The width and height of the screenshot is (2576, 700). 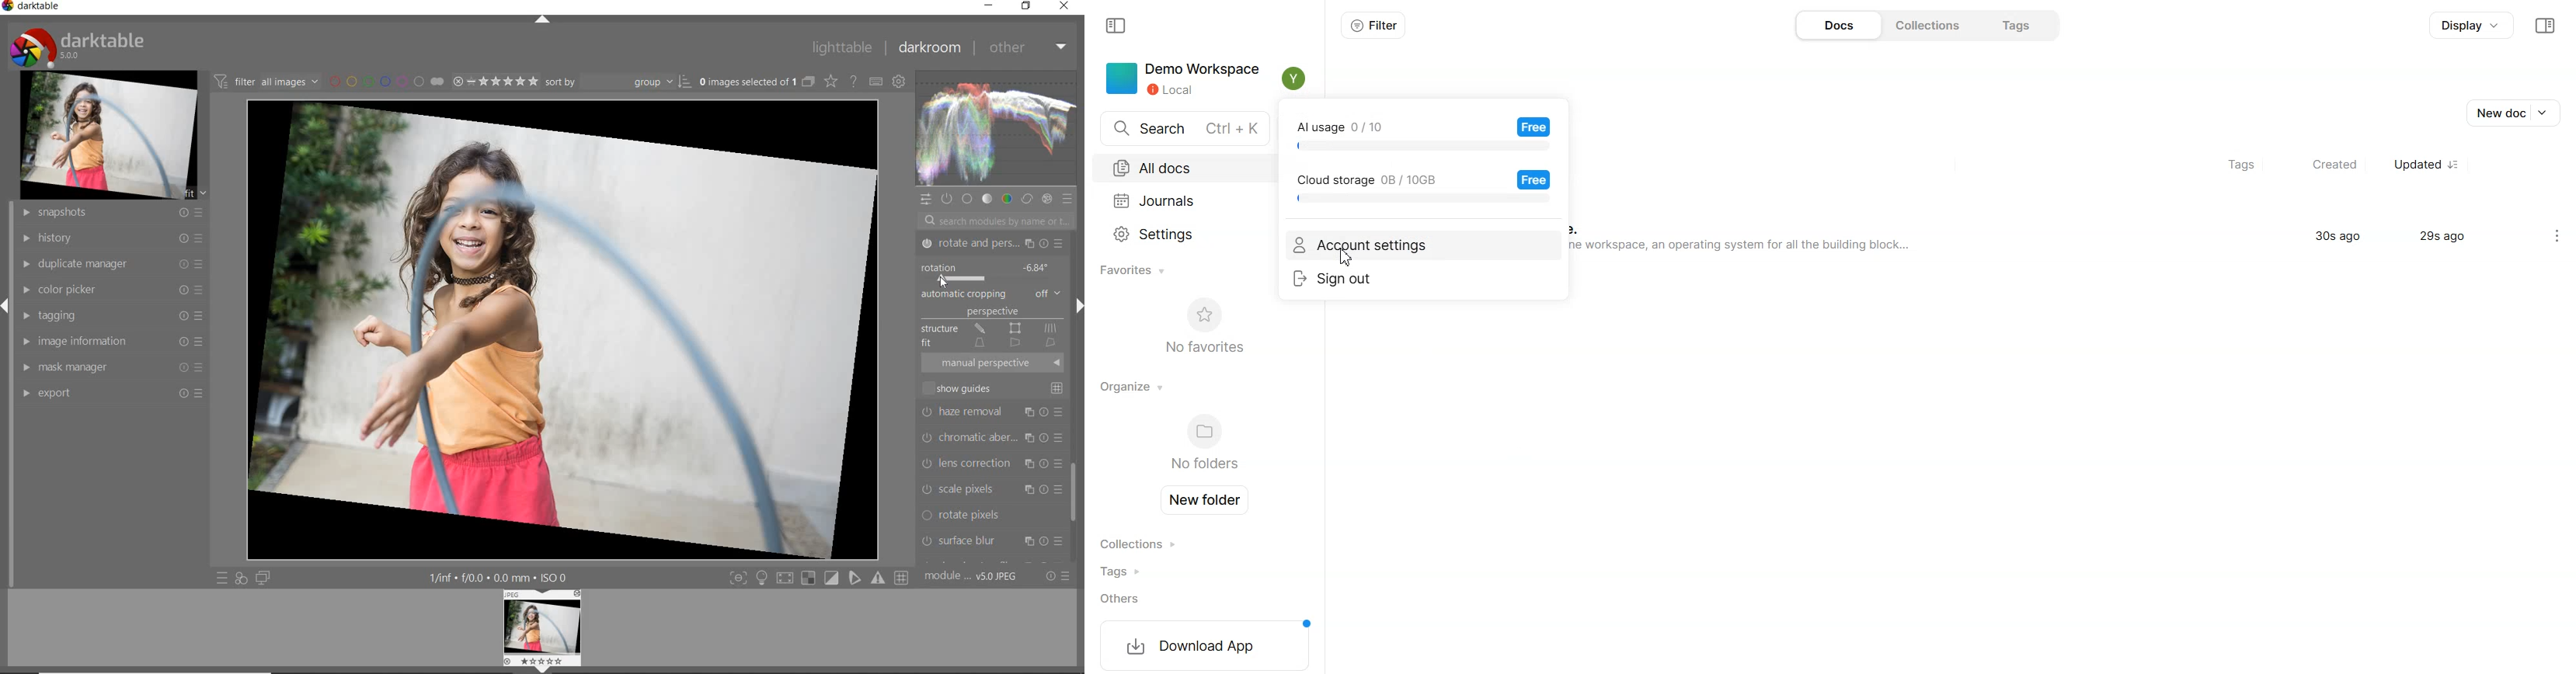 What do you see at coordinates (1008, 200) in the screenshot?
I see `color` at bounding box center [1008, 200].